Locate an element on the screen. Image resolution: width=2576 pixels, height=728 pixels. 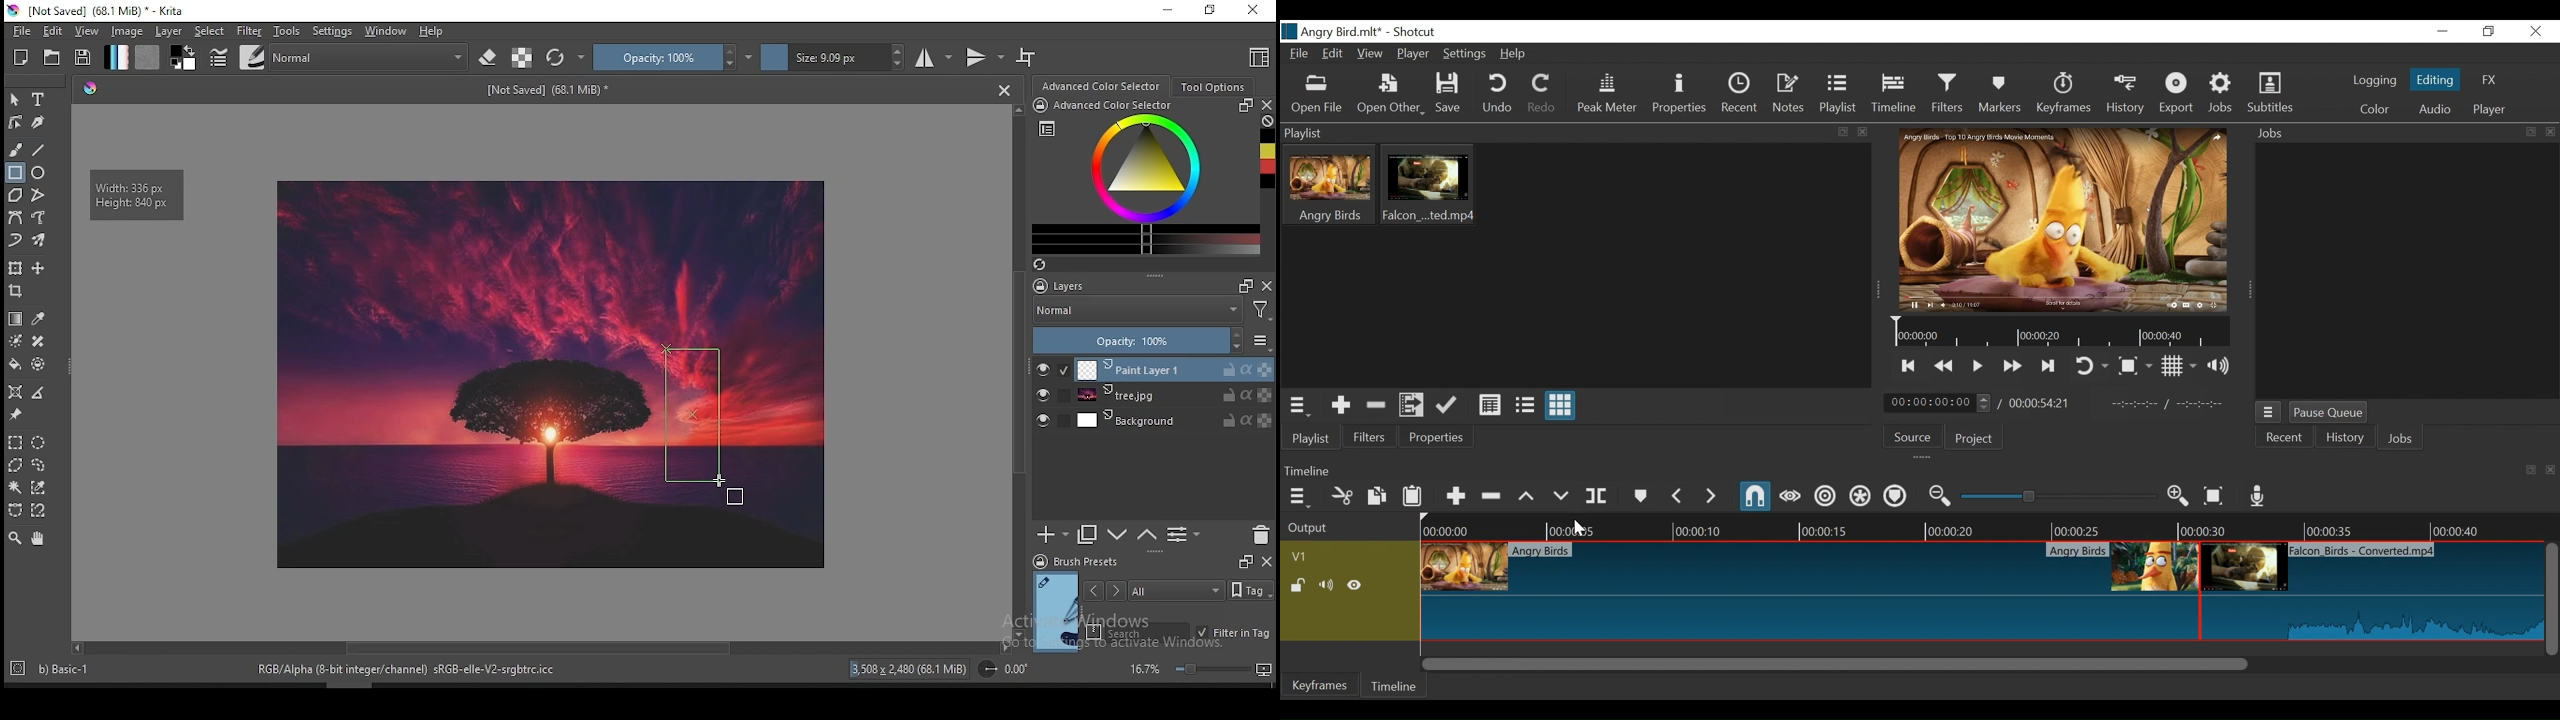
Jobs Panel is located at coordinates (2403, 134).